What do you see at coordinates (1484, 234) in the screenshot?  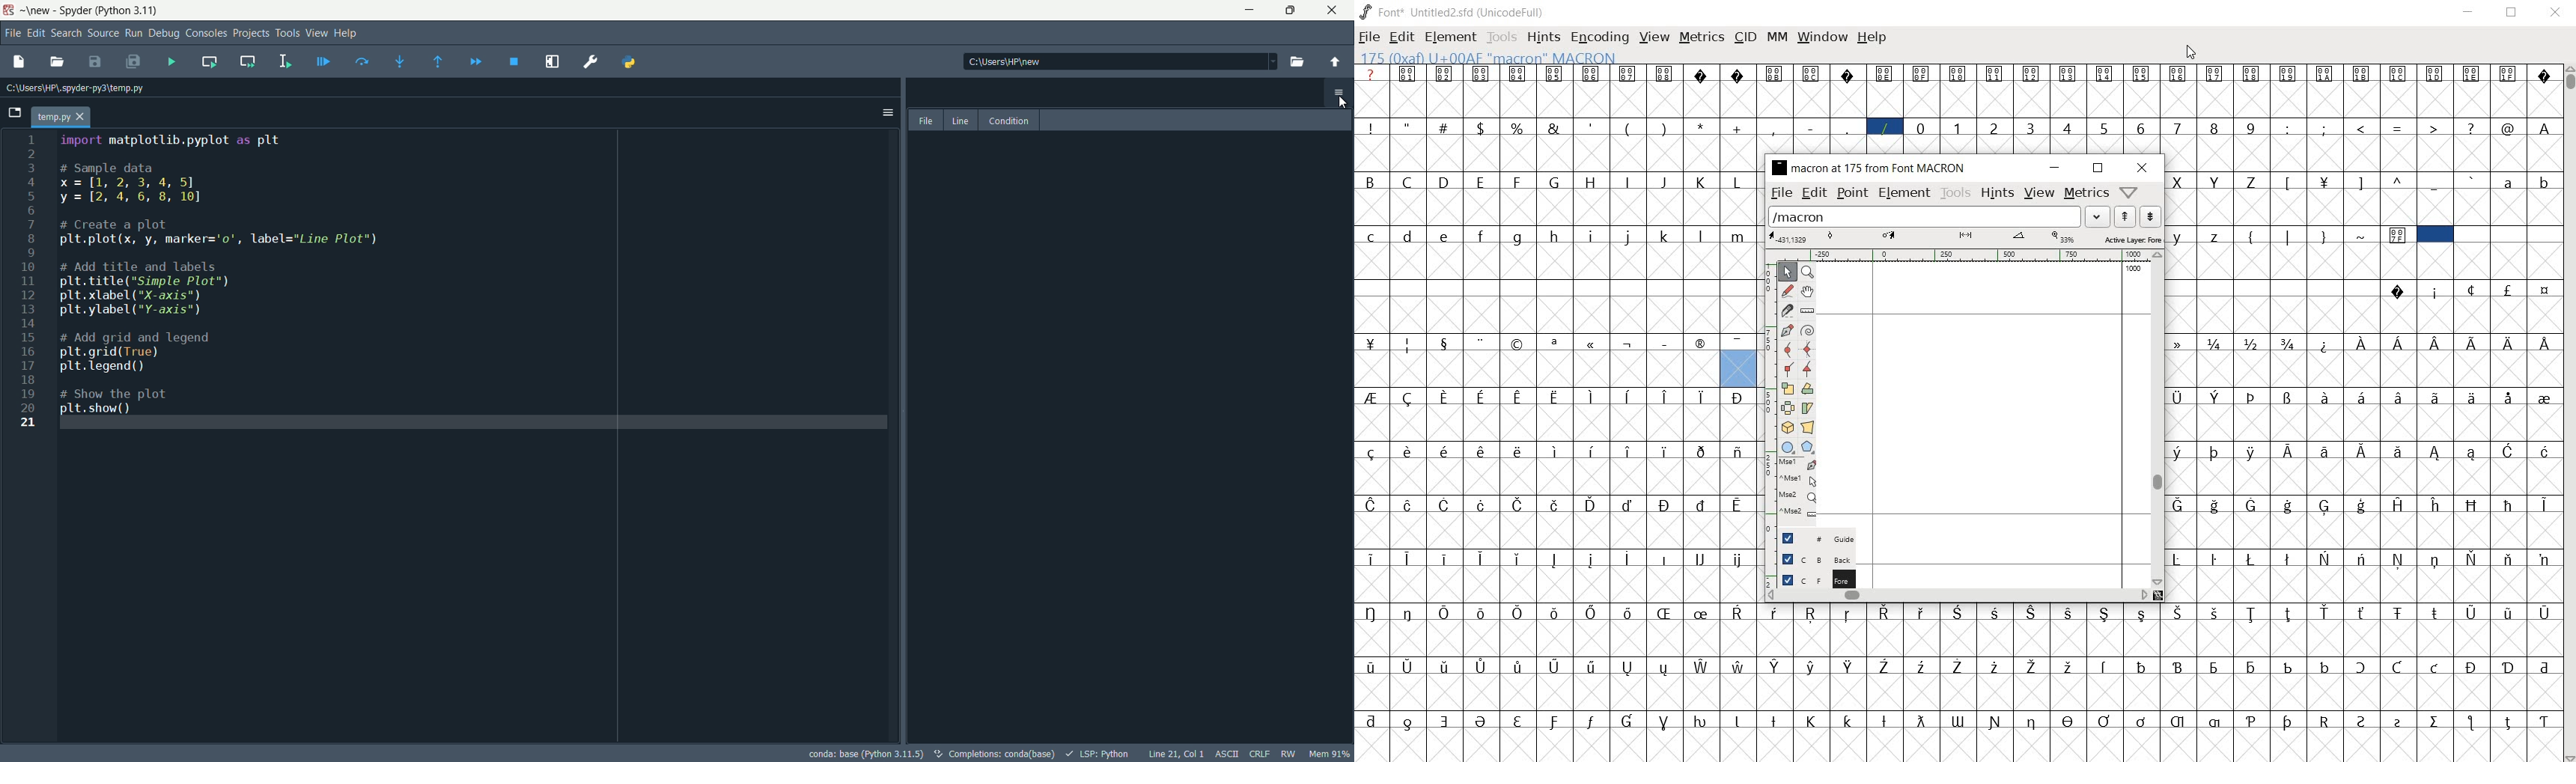 I see `f` at bounding box center [1484, 234].